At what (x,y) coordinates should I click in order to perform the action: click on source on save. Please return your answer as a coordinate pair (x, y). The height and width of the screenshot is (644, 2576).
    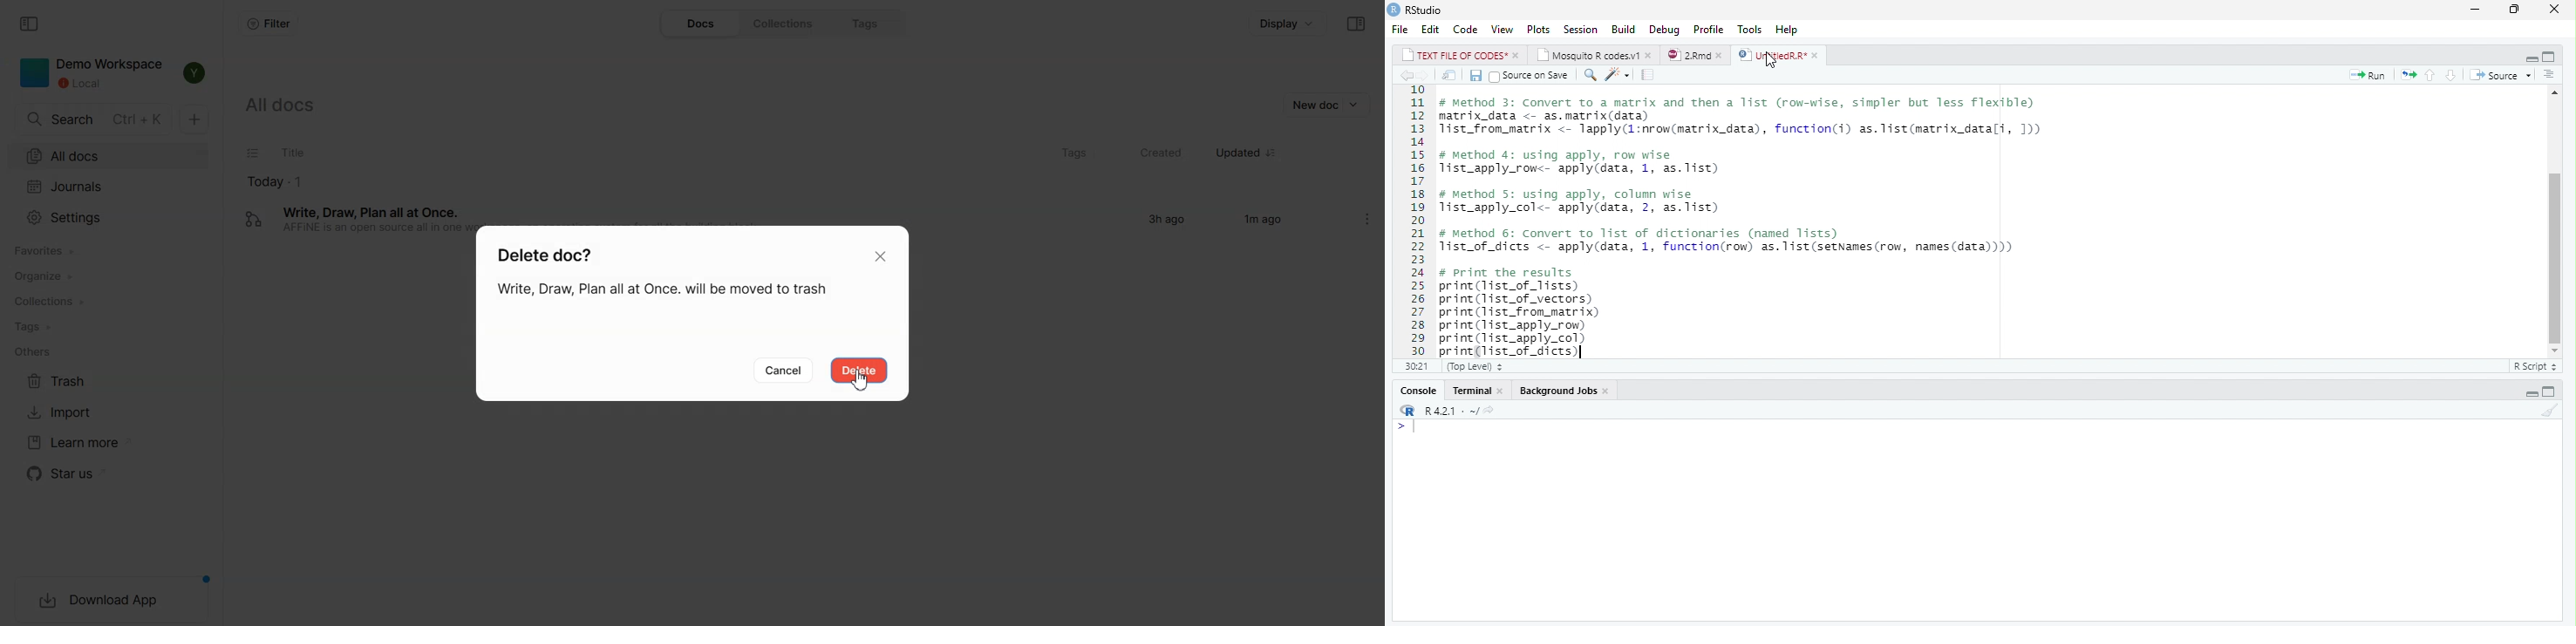
    Looking at the image, I should click on (1530, 75).